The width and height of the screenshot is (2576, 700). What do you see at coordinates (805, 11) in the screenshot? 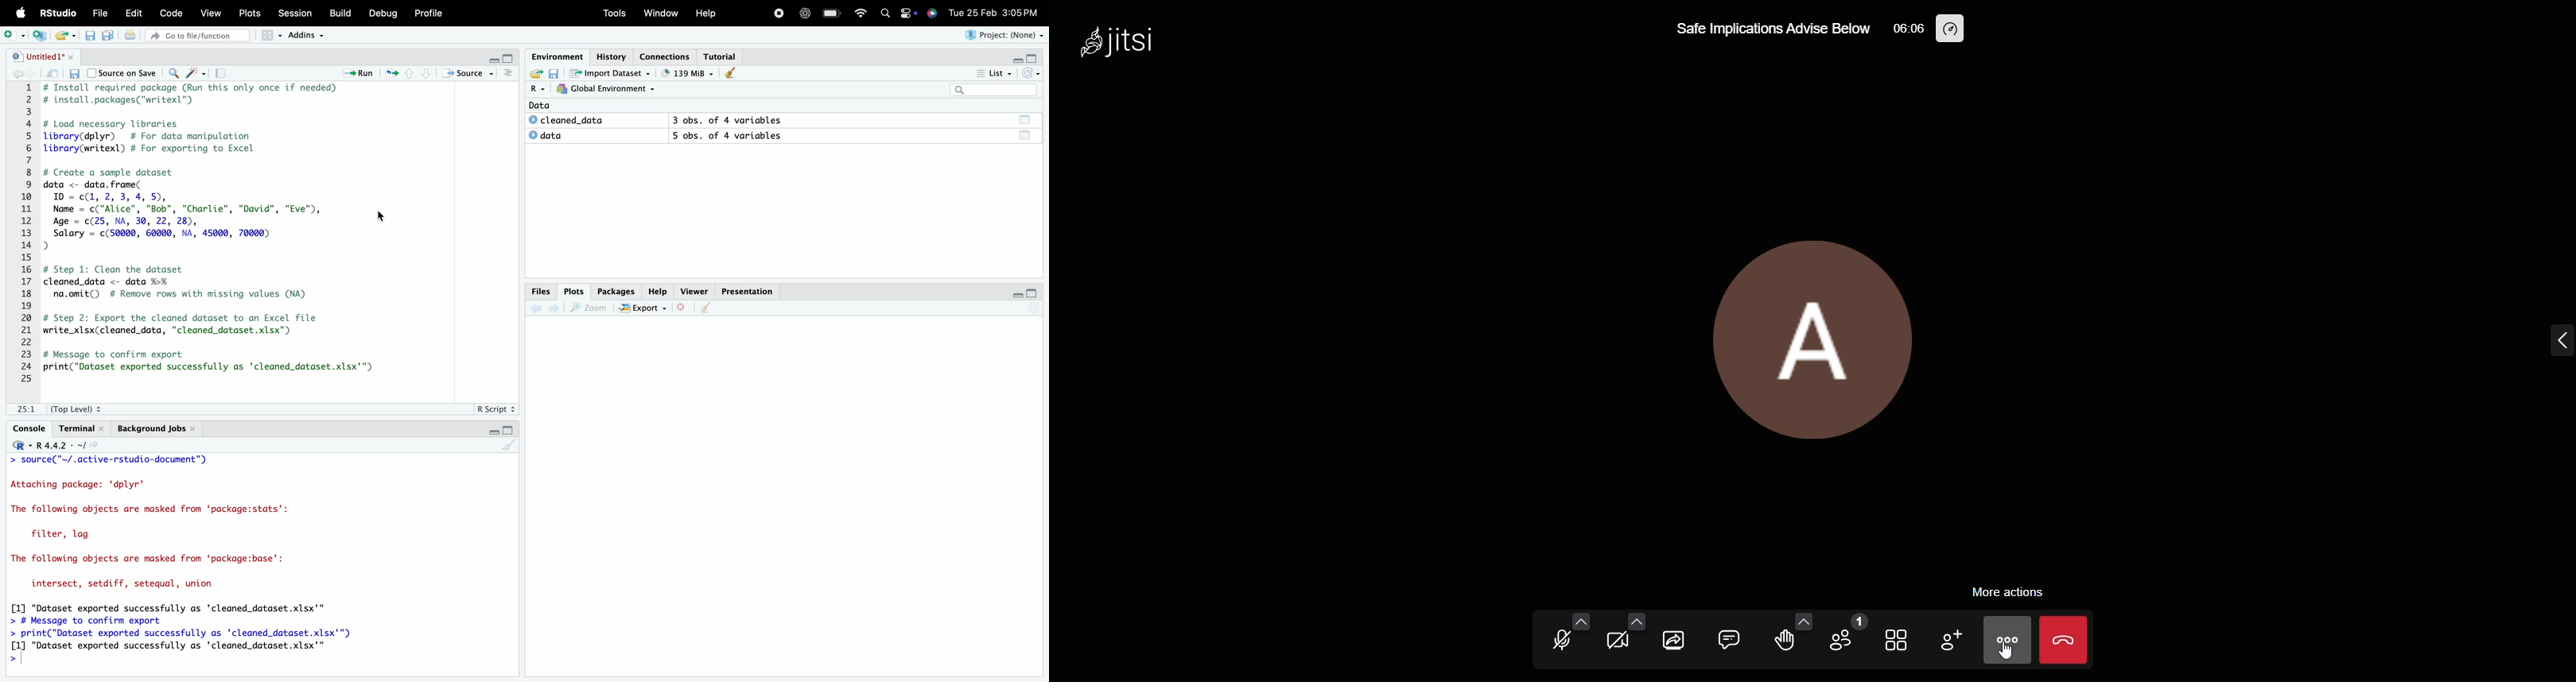
I see `ChatGpt` at bounding box center [805, 11].